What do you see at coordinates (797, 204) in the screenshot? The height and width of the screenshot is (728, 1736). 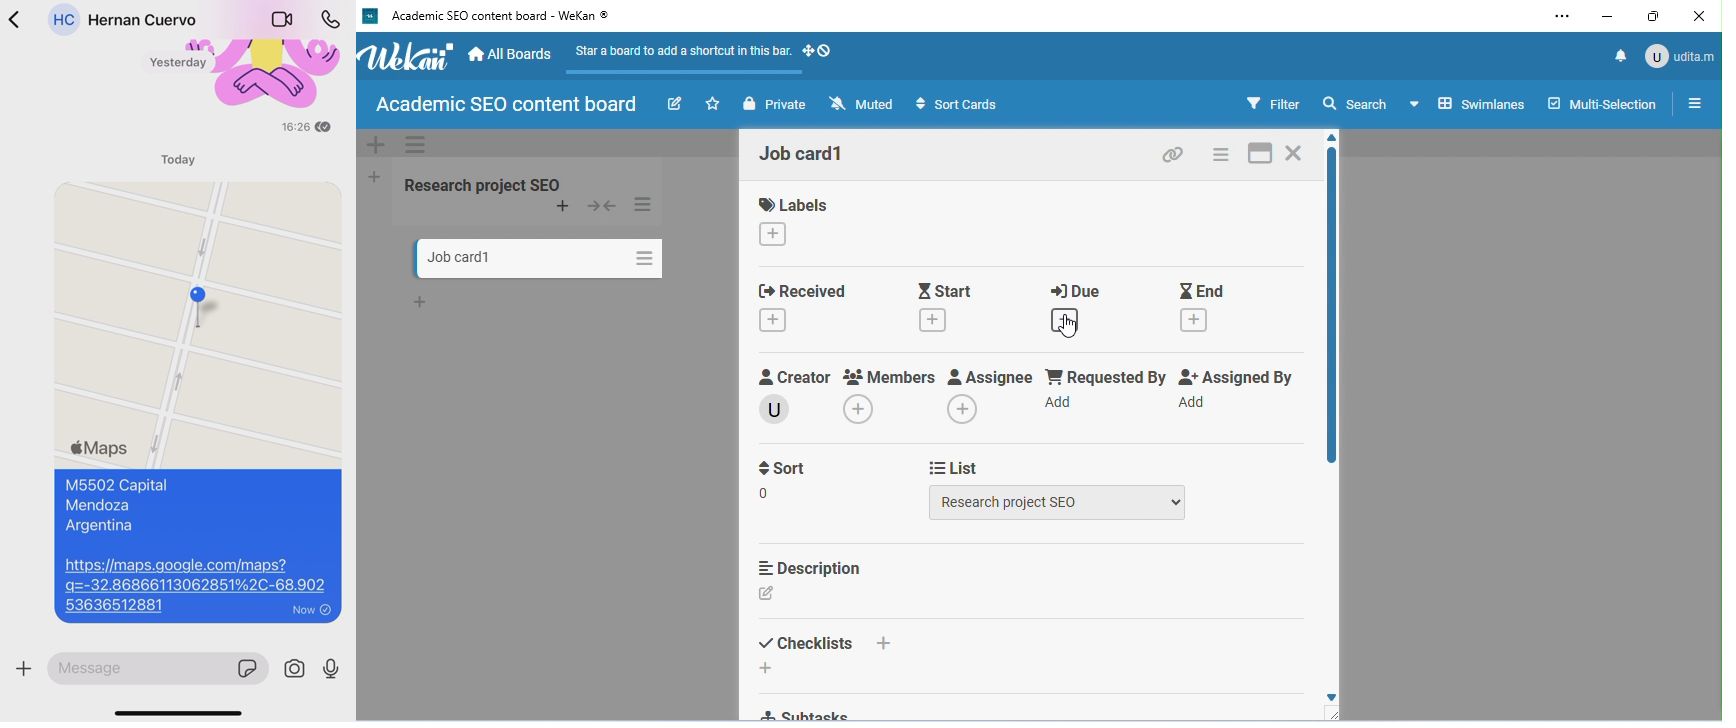 I see `labels` at bounding box center [797, 204].